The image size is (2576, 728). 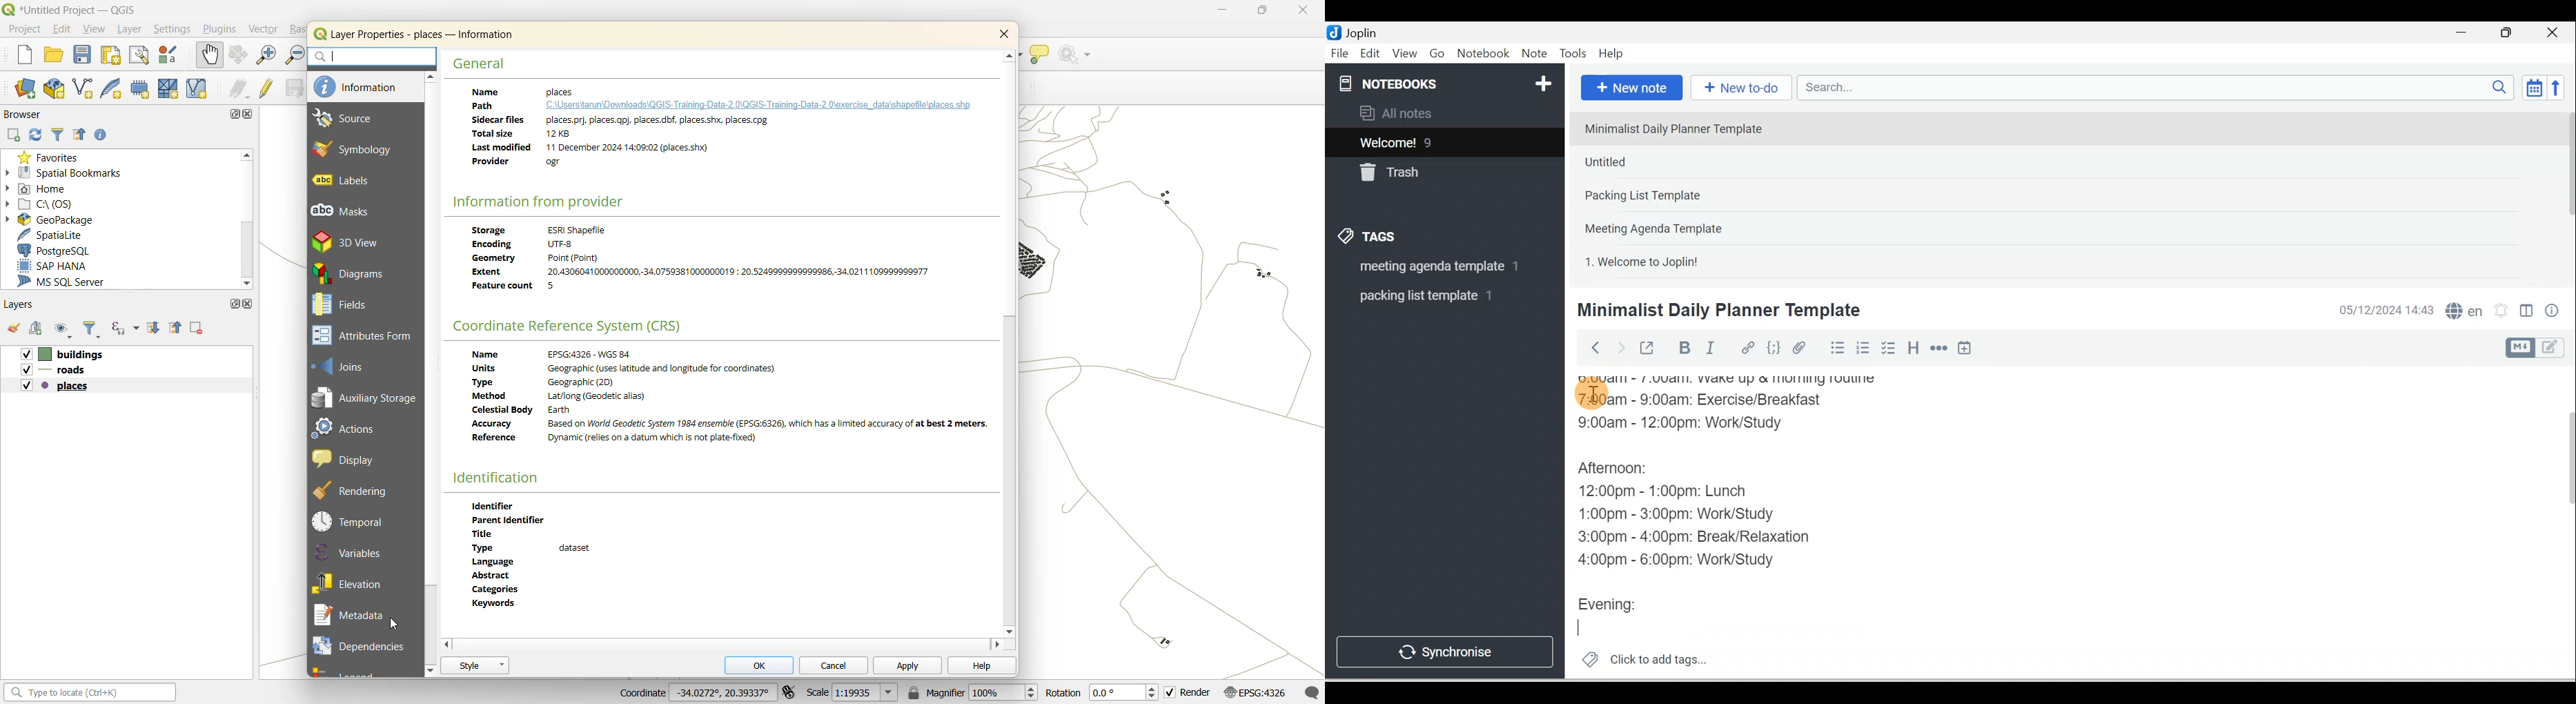 I want to click on enable properties, so click(x=104, y=135).